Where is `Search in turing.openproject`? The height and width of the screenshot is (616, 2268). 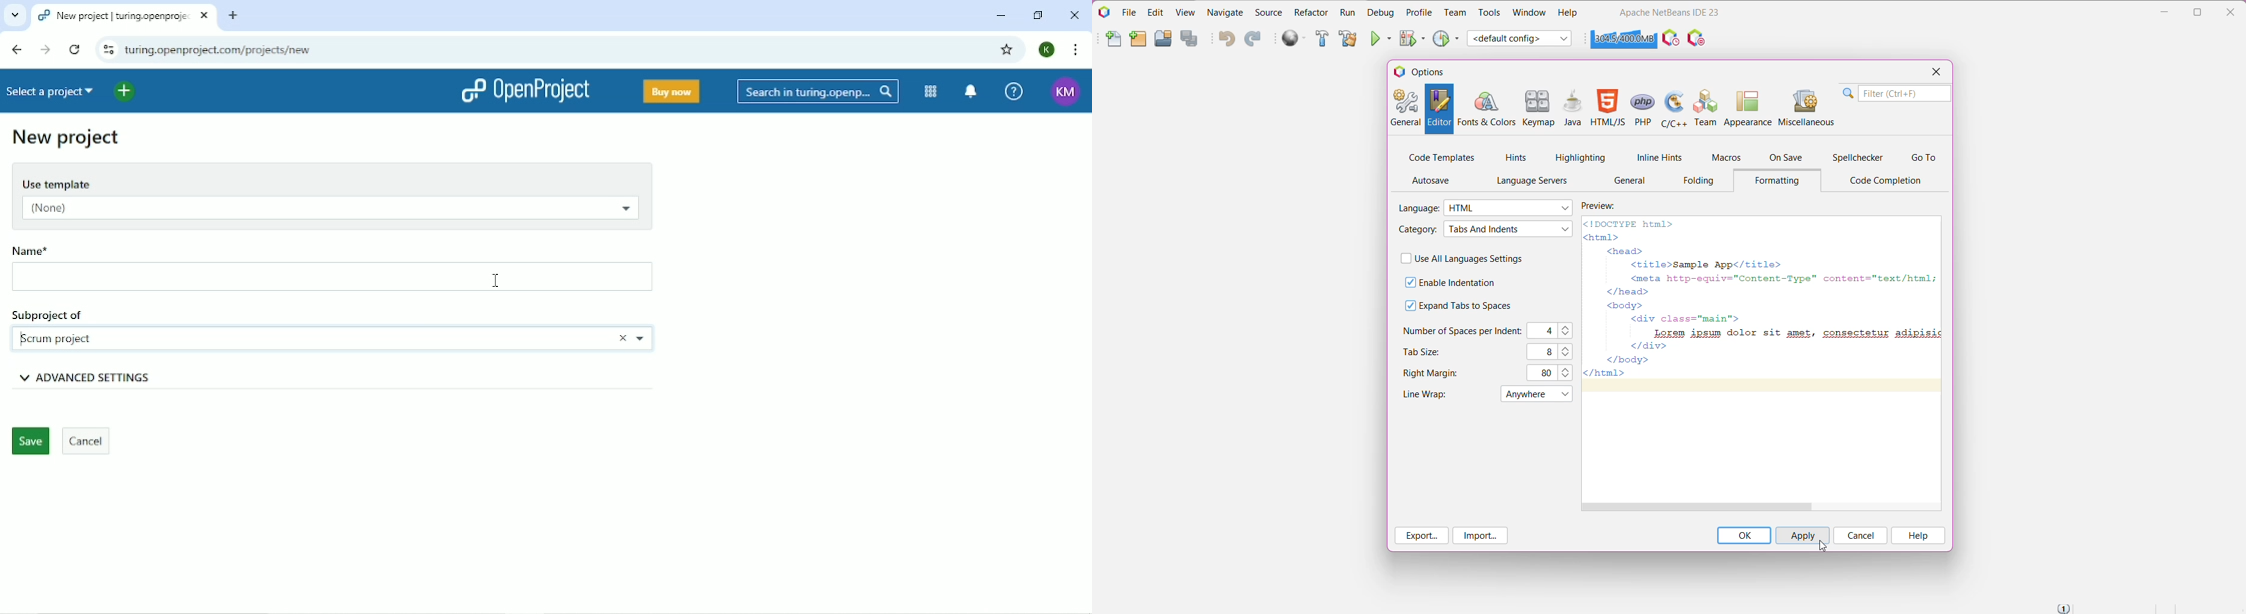 Search in turing.openproject is located at coordinates (816, 91).